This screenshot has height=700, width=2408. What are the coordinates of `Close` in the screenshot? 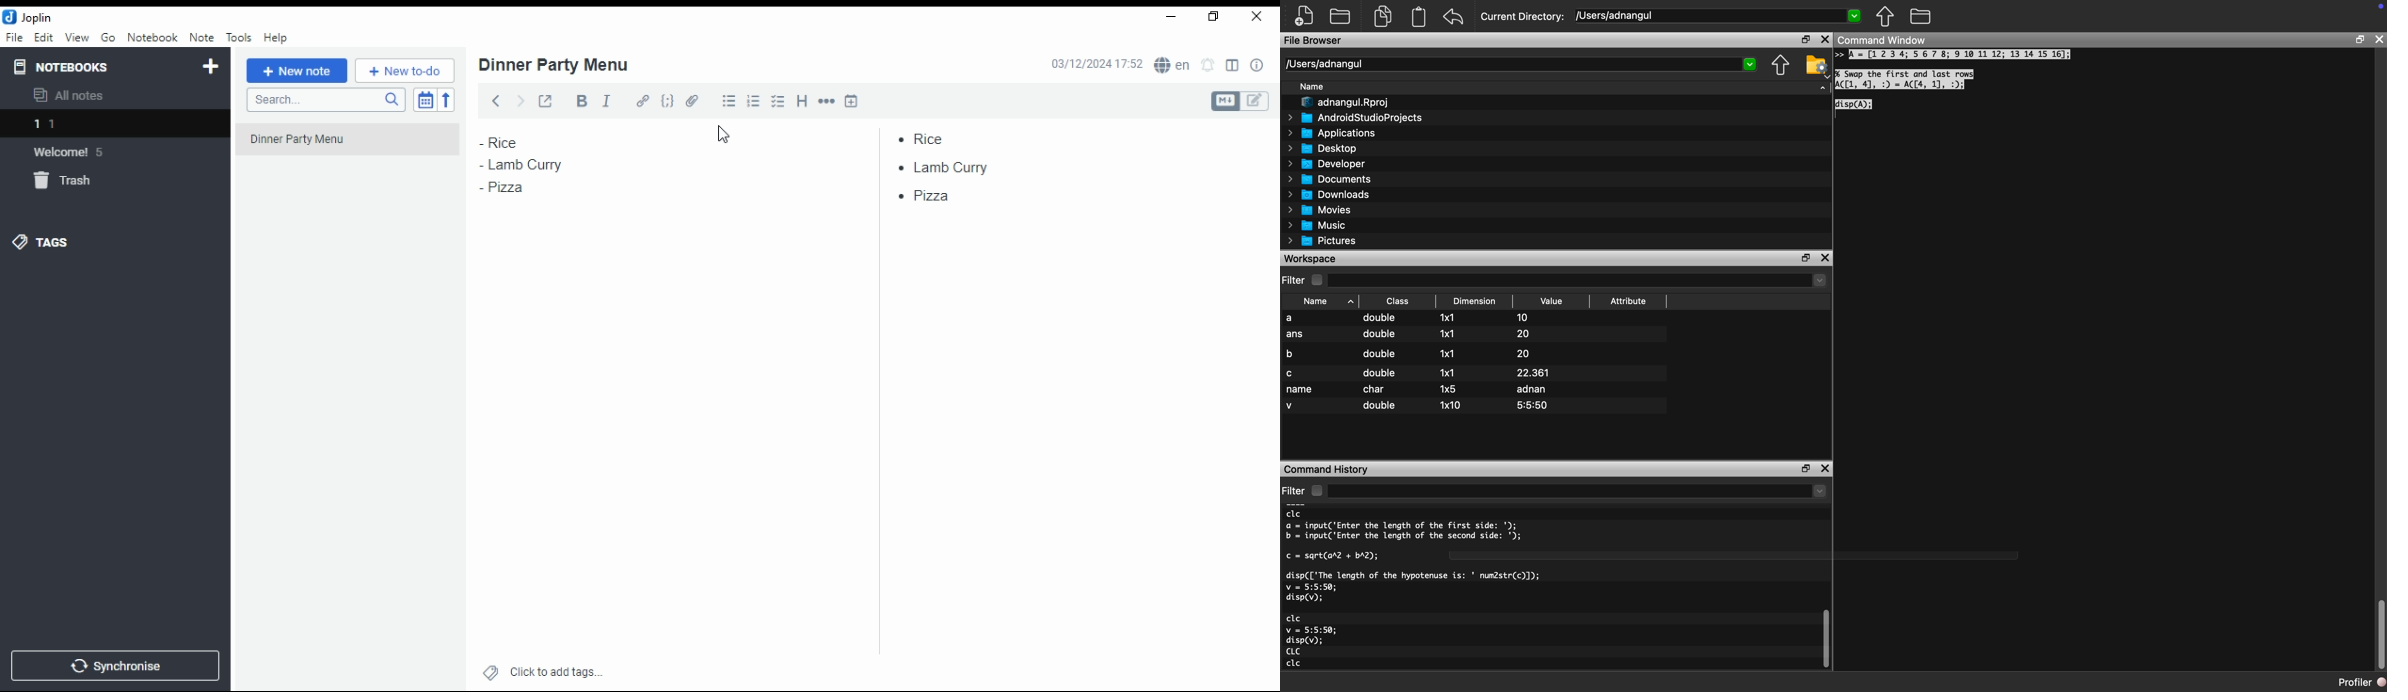 It's located at (1827, 258).